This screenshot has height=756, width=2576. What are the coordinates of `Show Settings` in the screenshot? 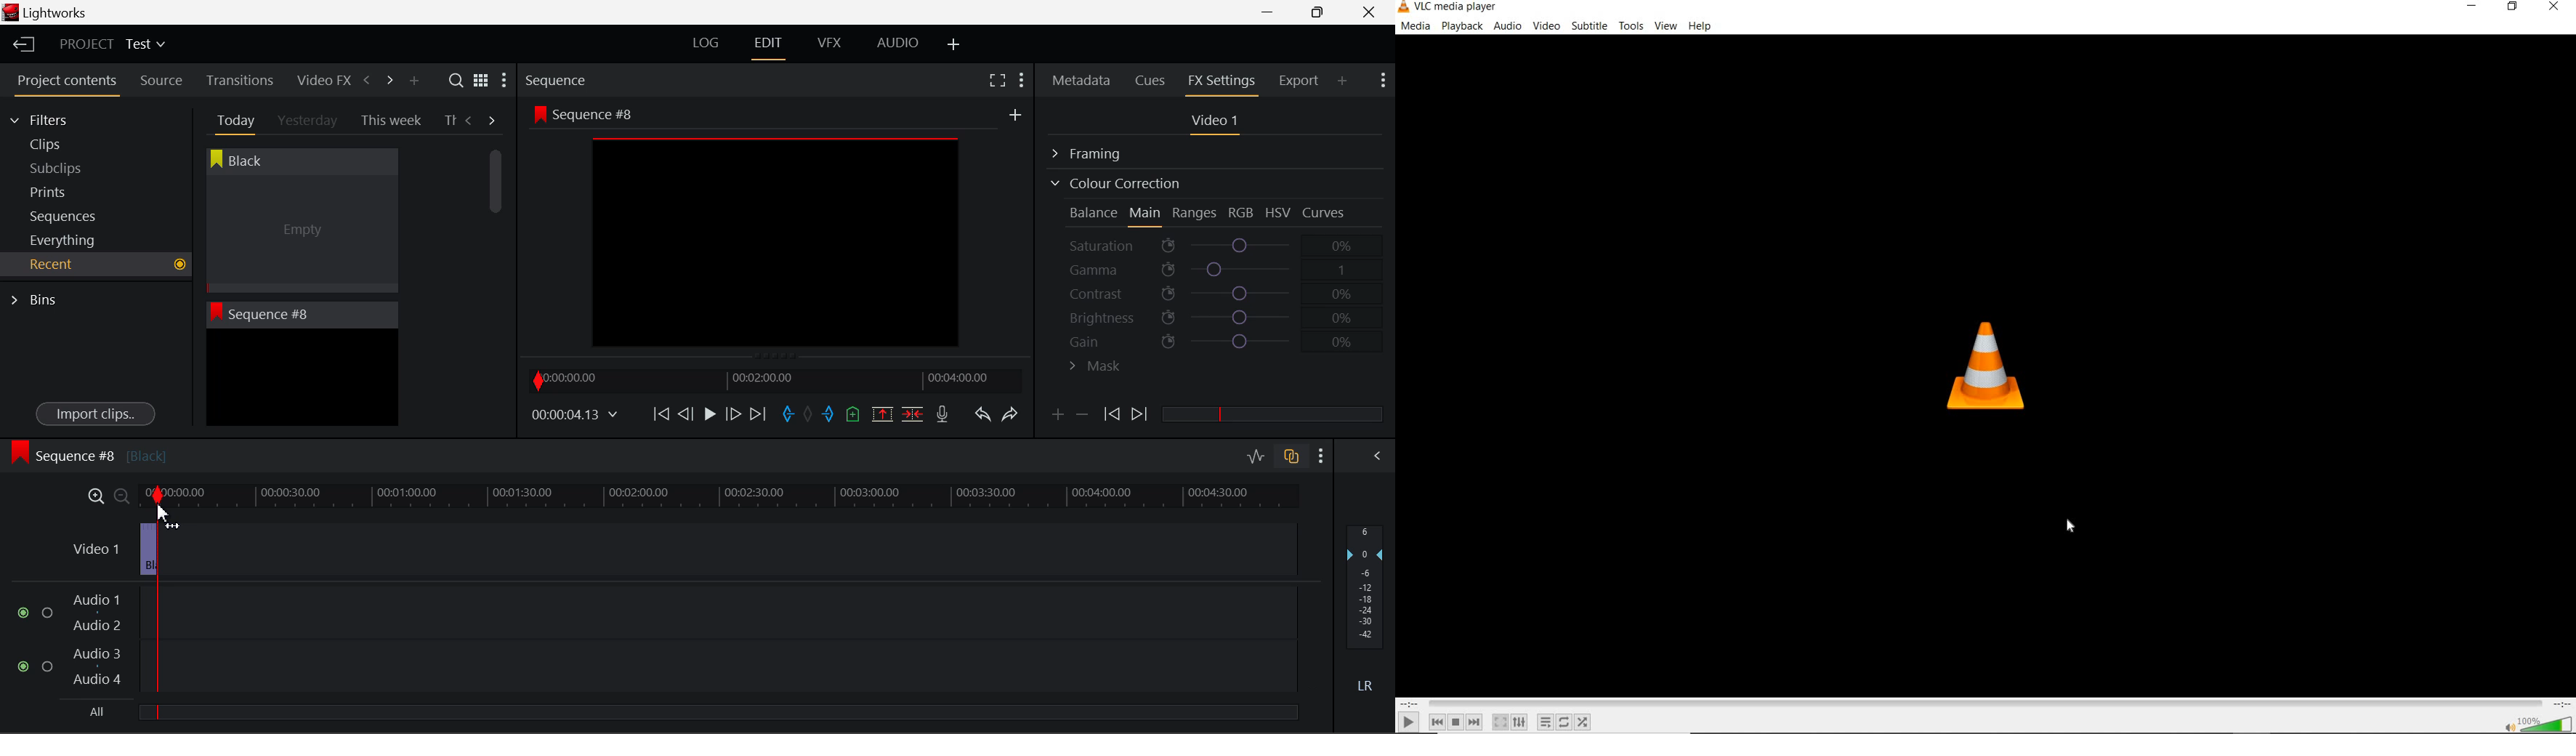 It's located at (1322, 456).